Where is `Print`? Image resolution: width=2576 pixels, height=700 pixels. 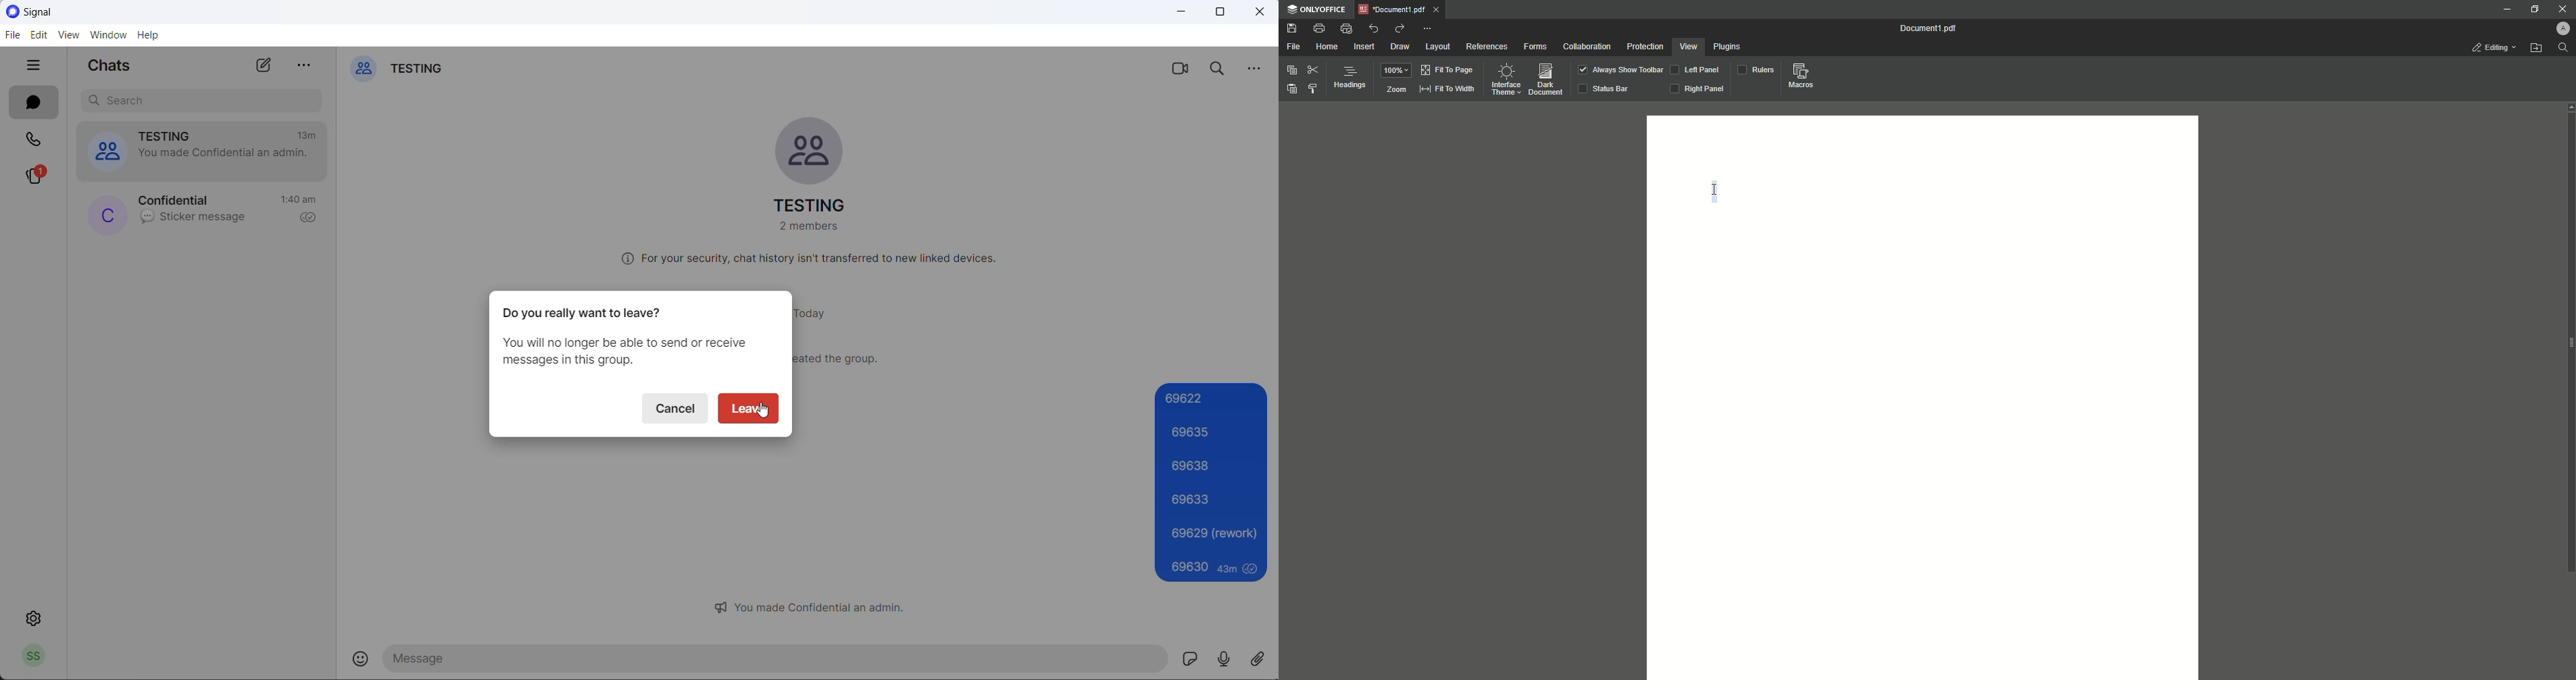 Print is located at coordinates (1318, 27).